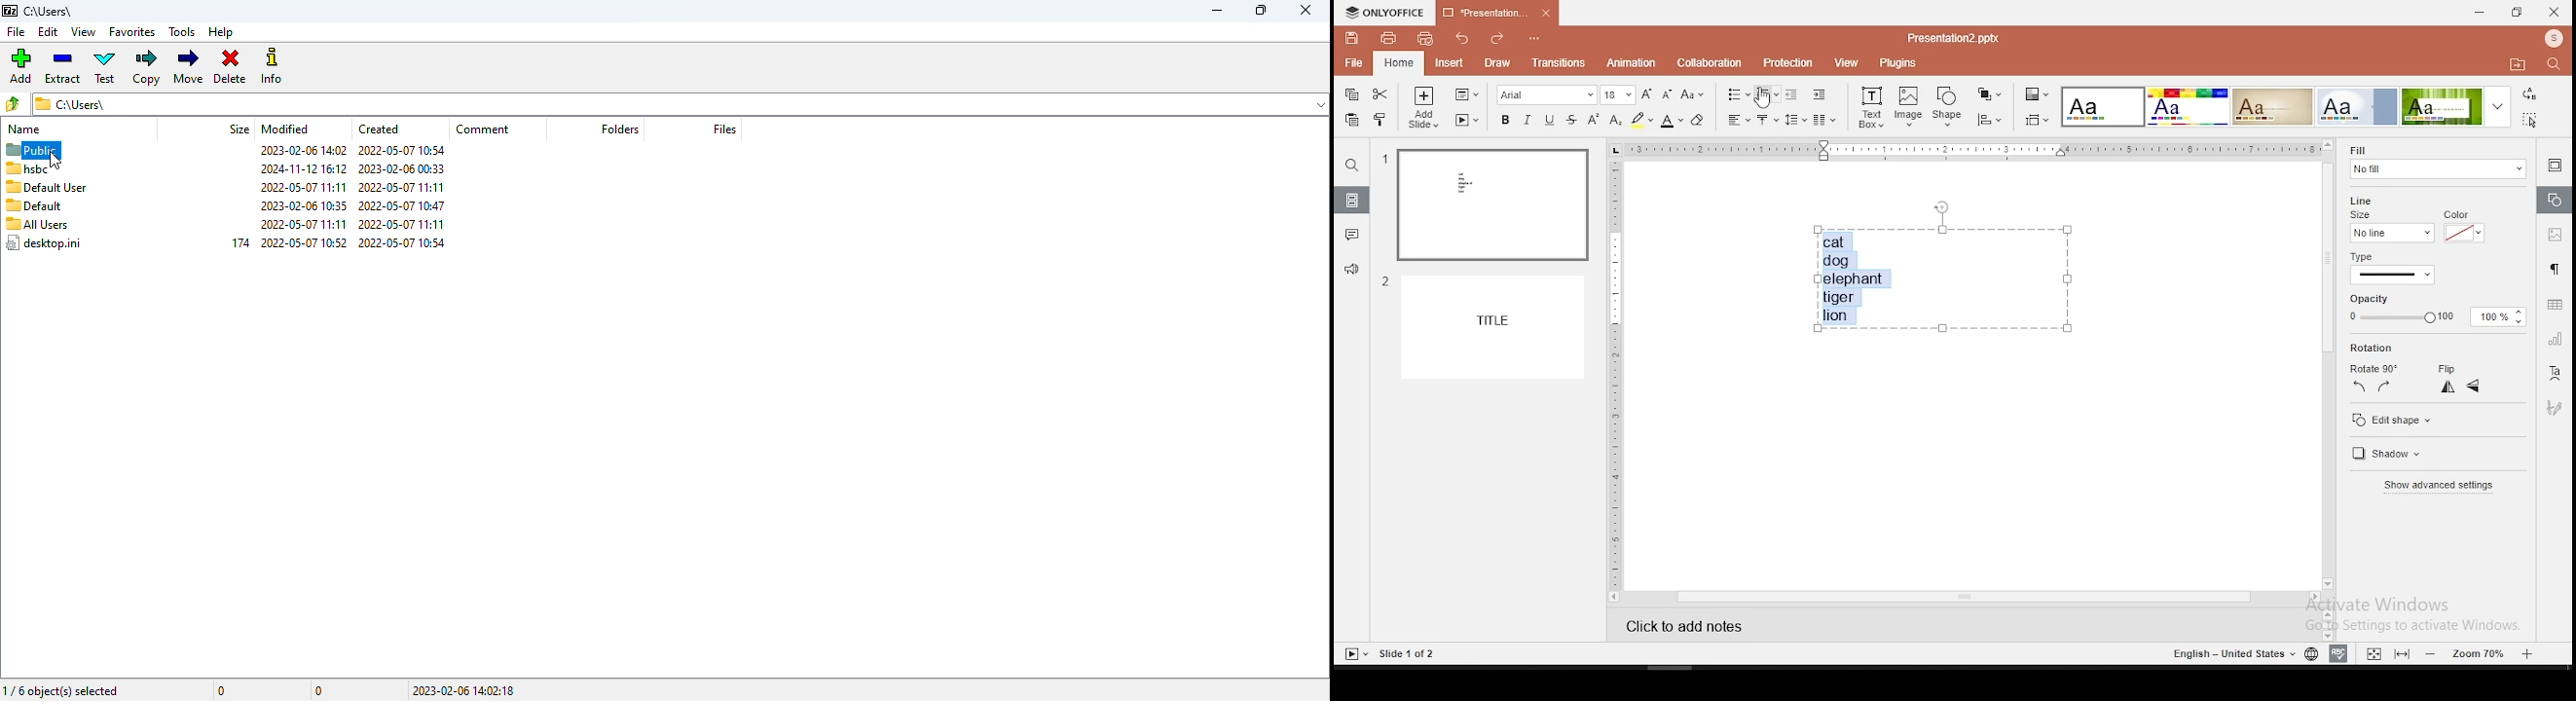 This screenshot has height=728, width=2576. Describe the element at coordinates (1540, 38) in the screenshot. I see `customize quick access toolbar` at that location.